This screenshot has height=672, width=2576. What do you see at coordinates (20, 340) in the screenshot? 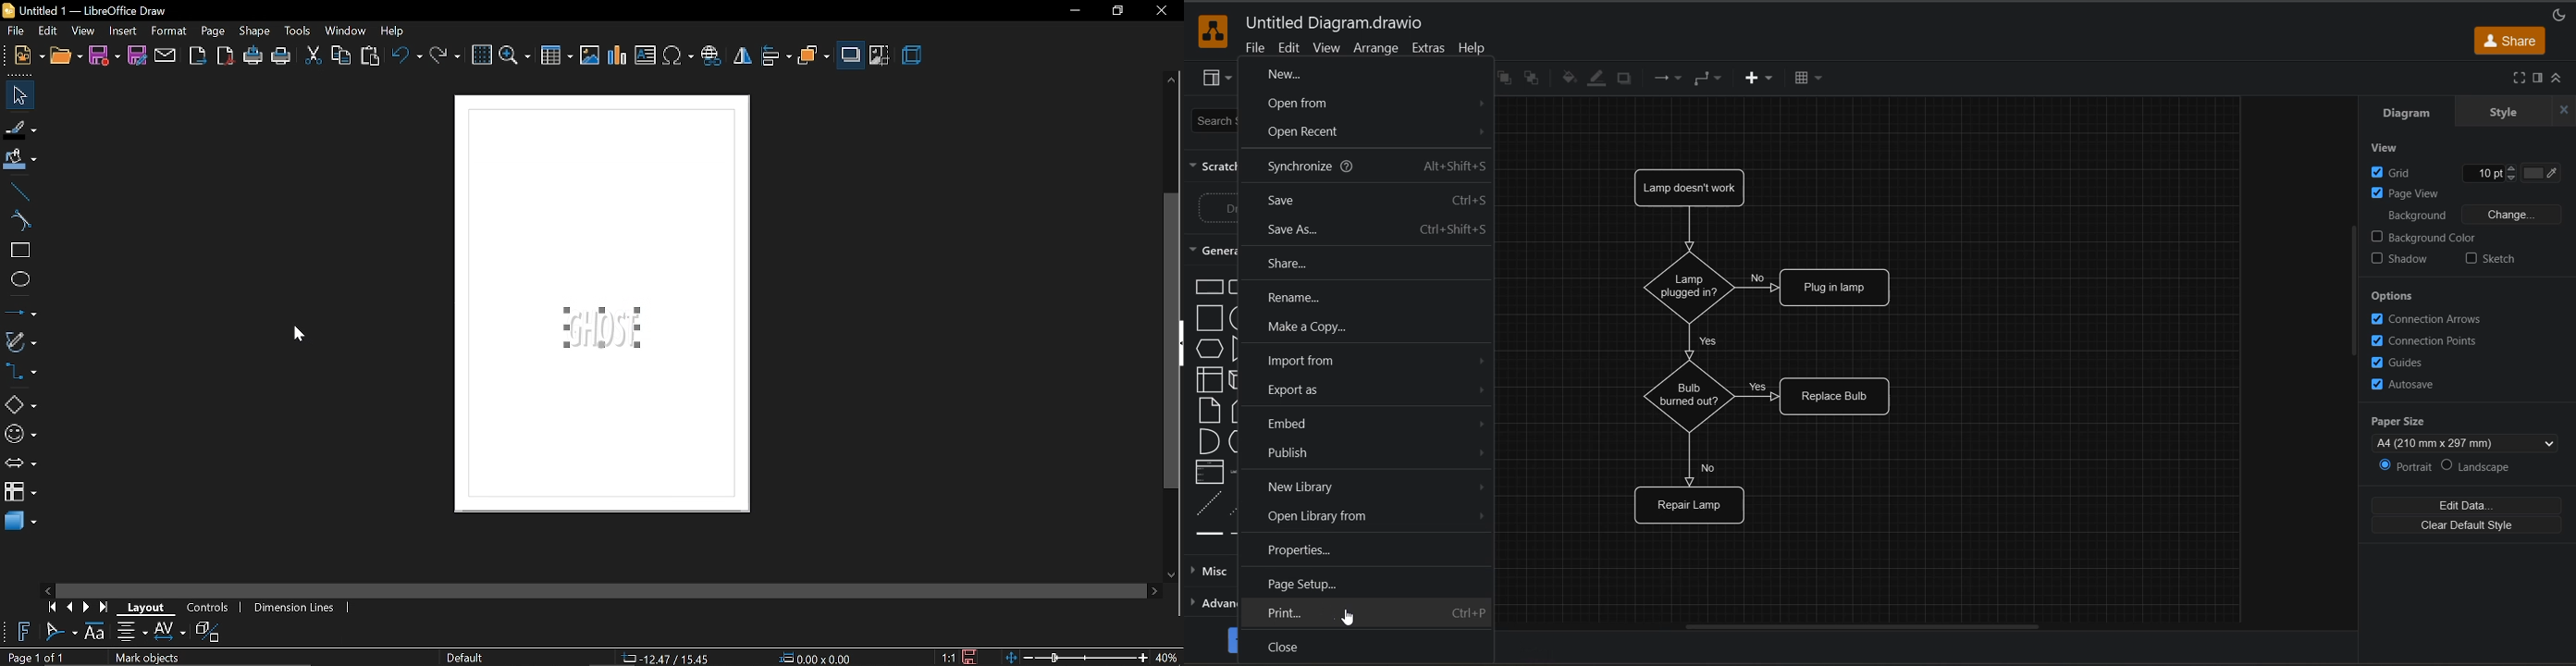
I see `curves and polygons` at bounding box center [20, 340].